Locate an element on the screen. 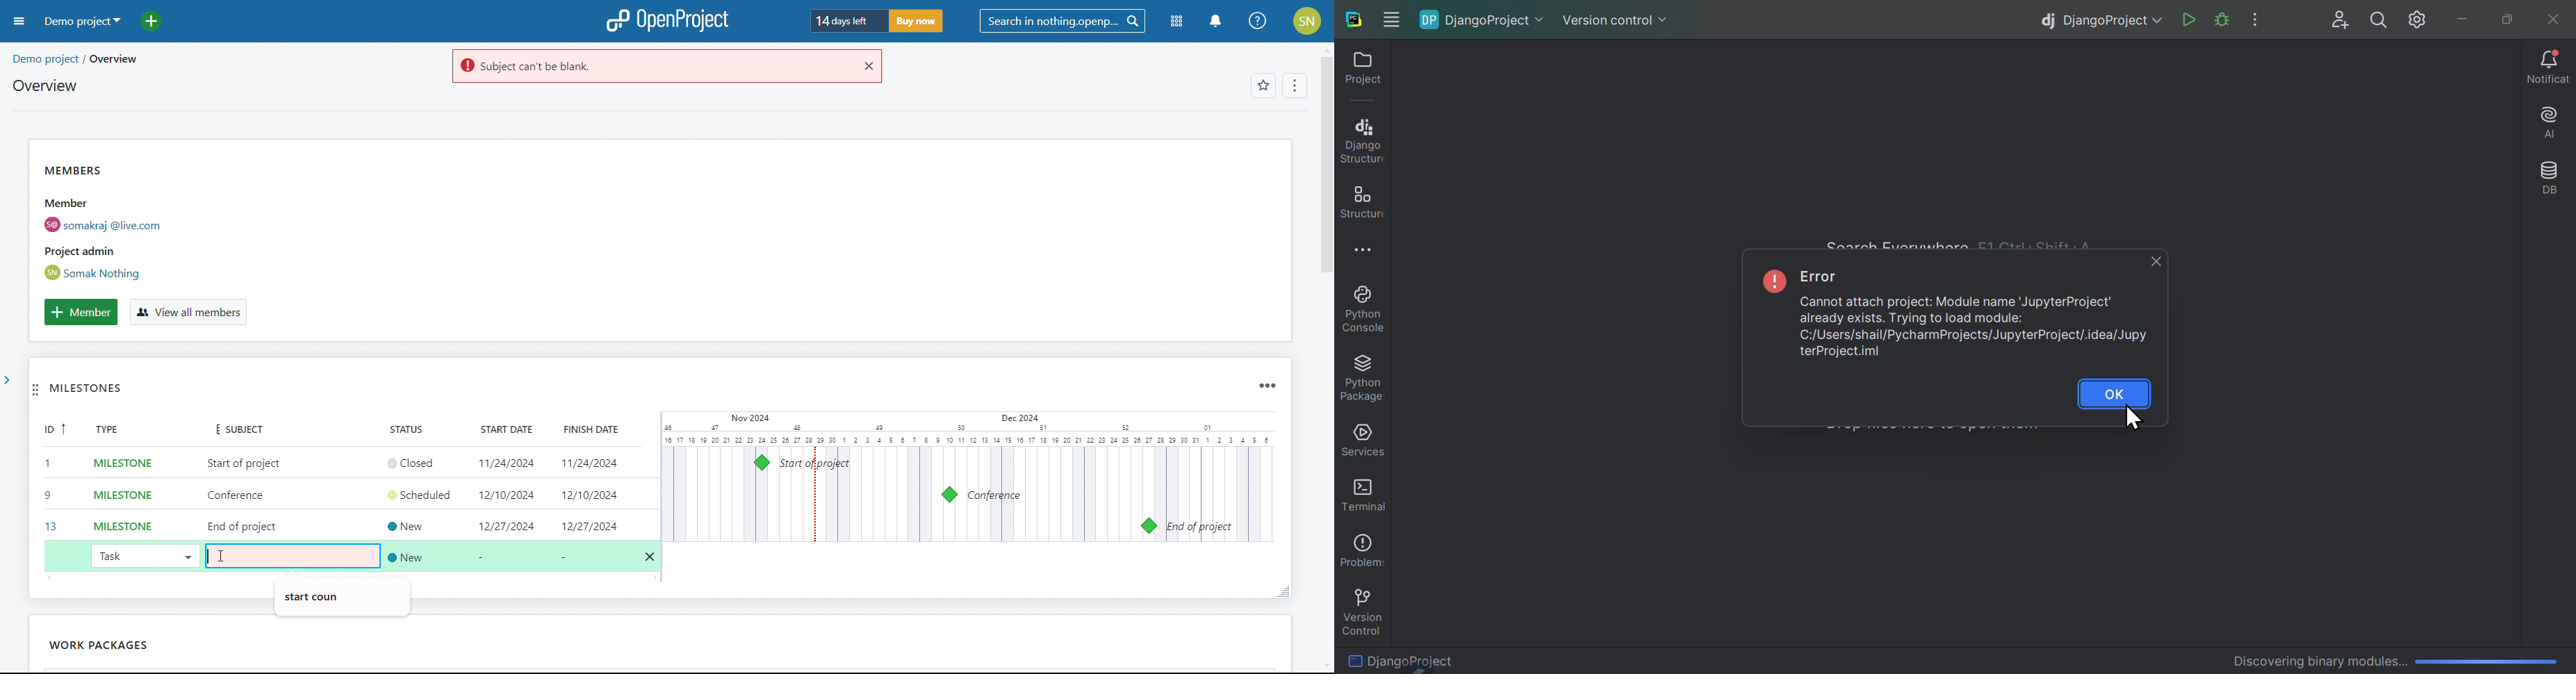 This screenshot has height=700, width=2576. set status is located at coordinates (423, 507).